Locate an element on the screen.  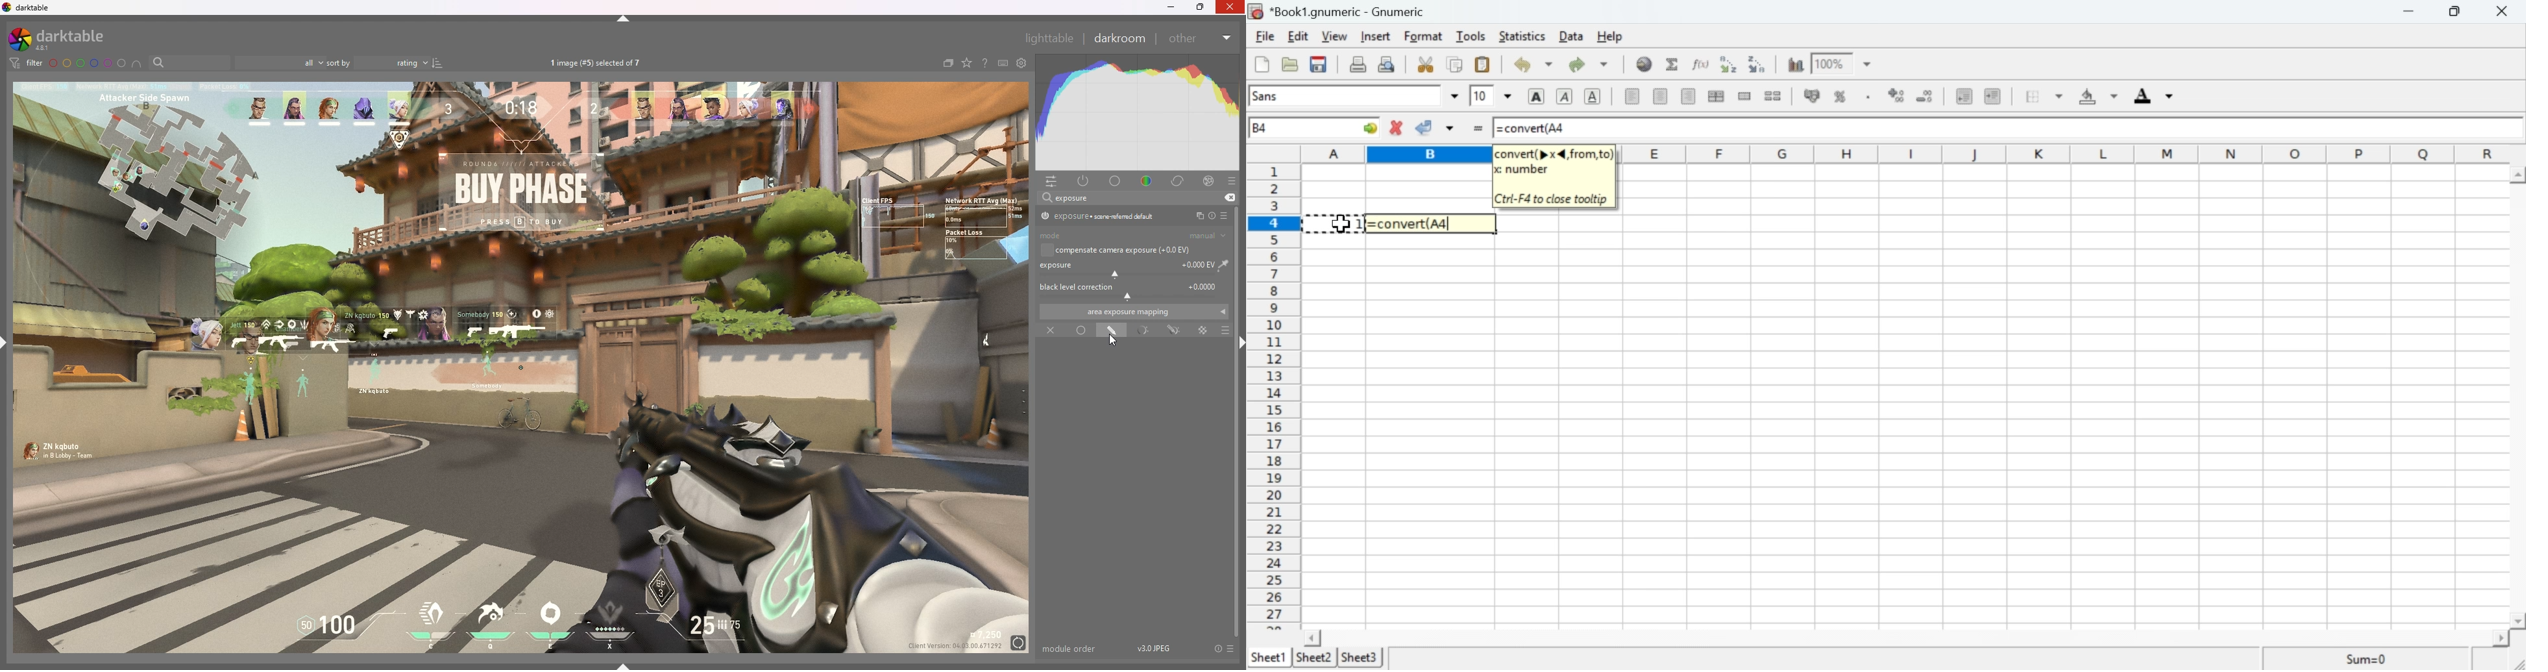
change type of overlays is located at coordinates (968, 63).